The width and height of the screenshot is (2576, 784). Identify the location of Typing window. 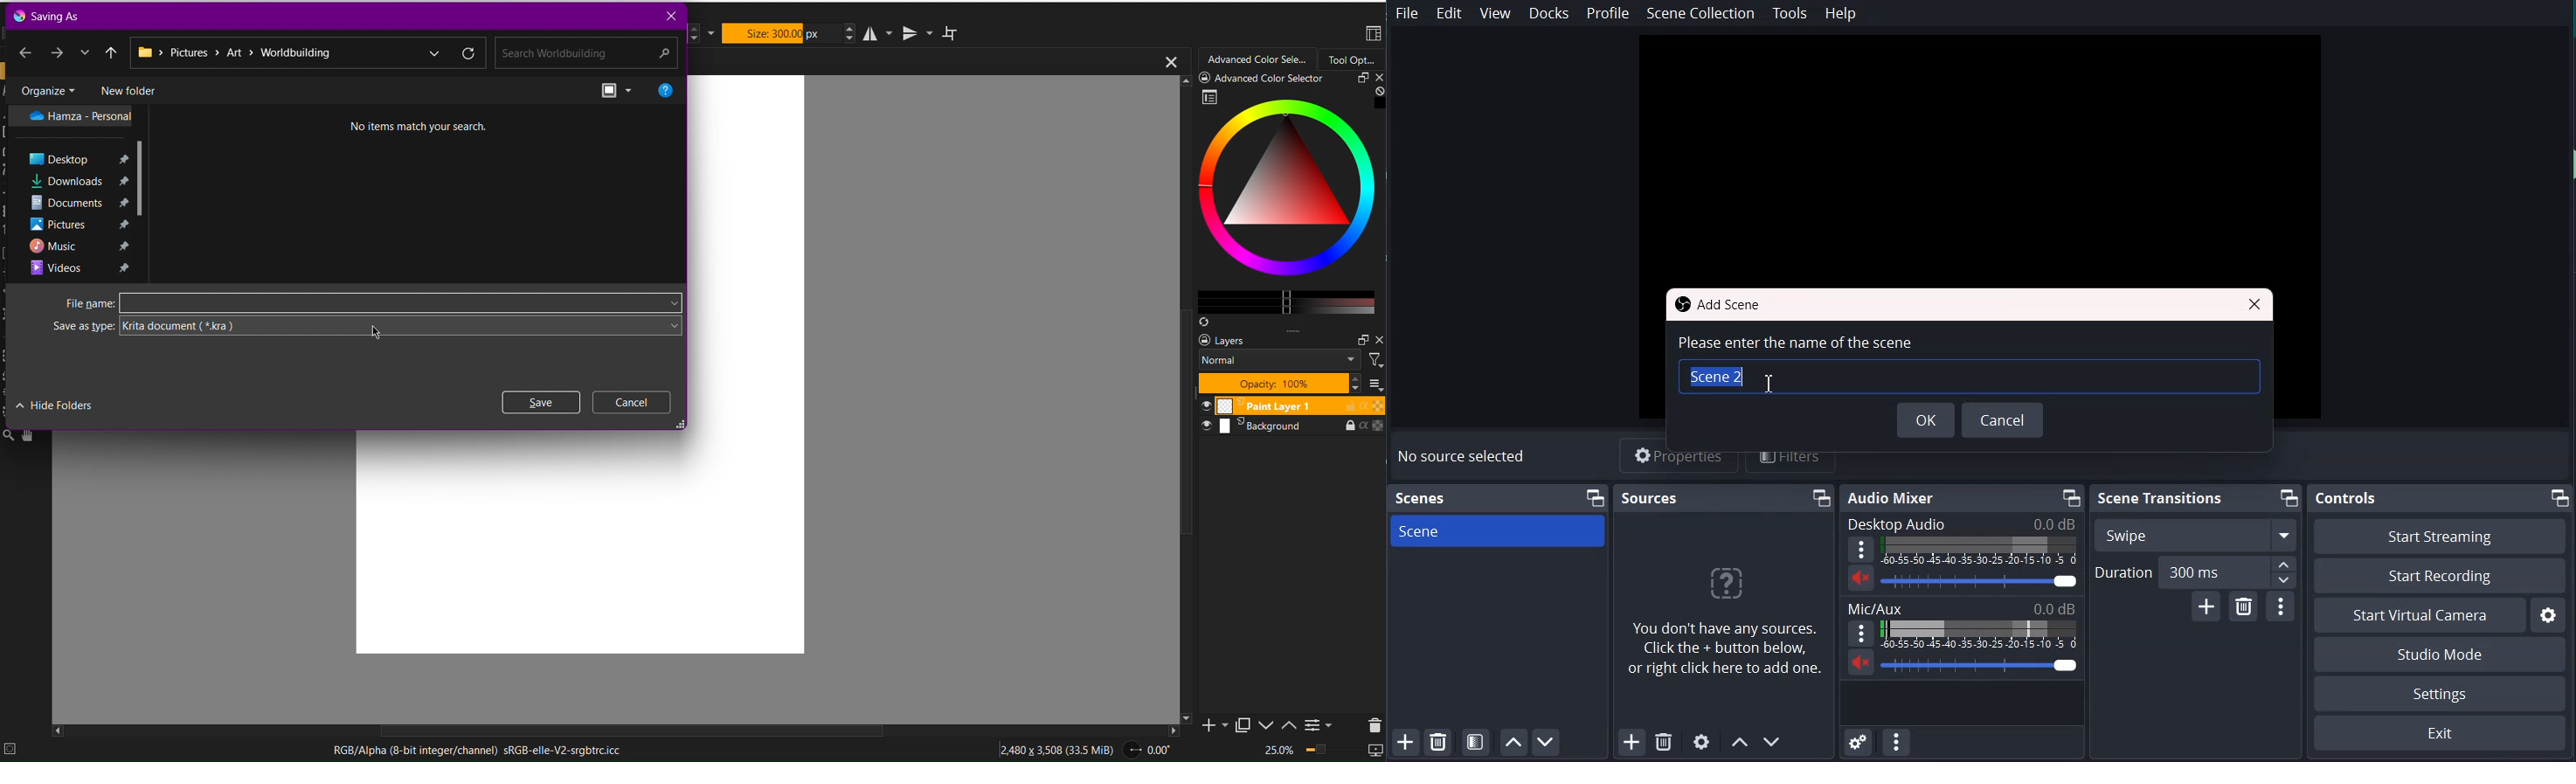
(1973, 381).